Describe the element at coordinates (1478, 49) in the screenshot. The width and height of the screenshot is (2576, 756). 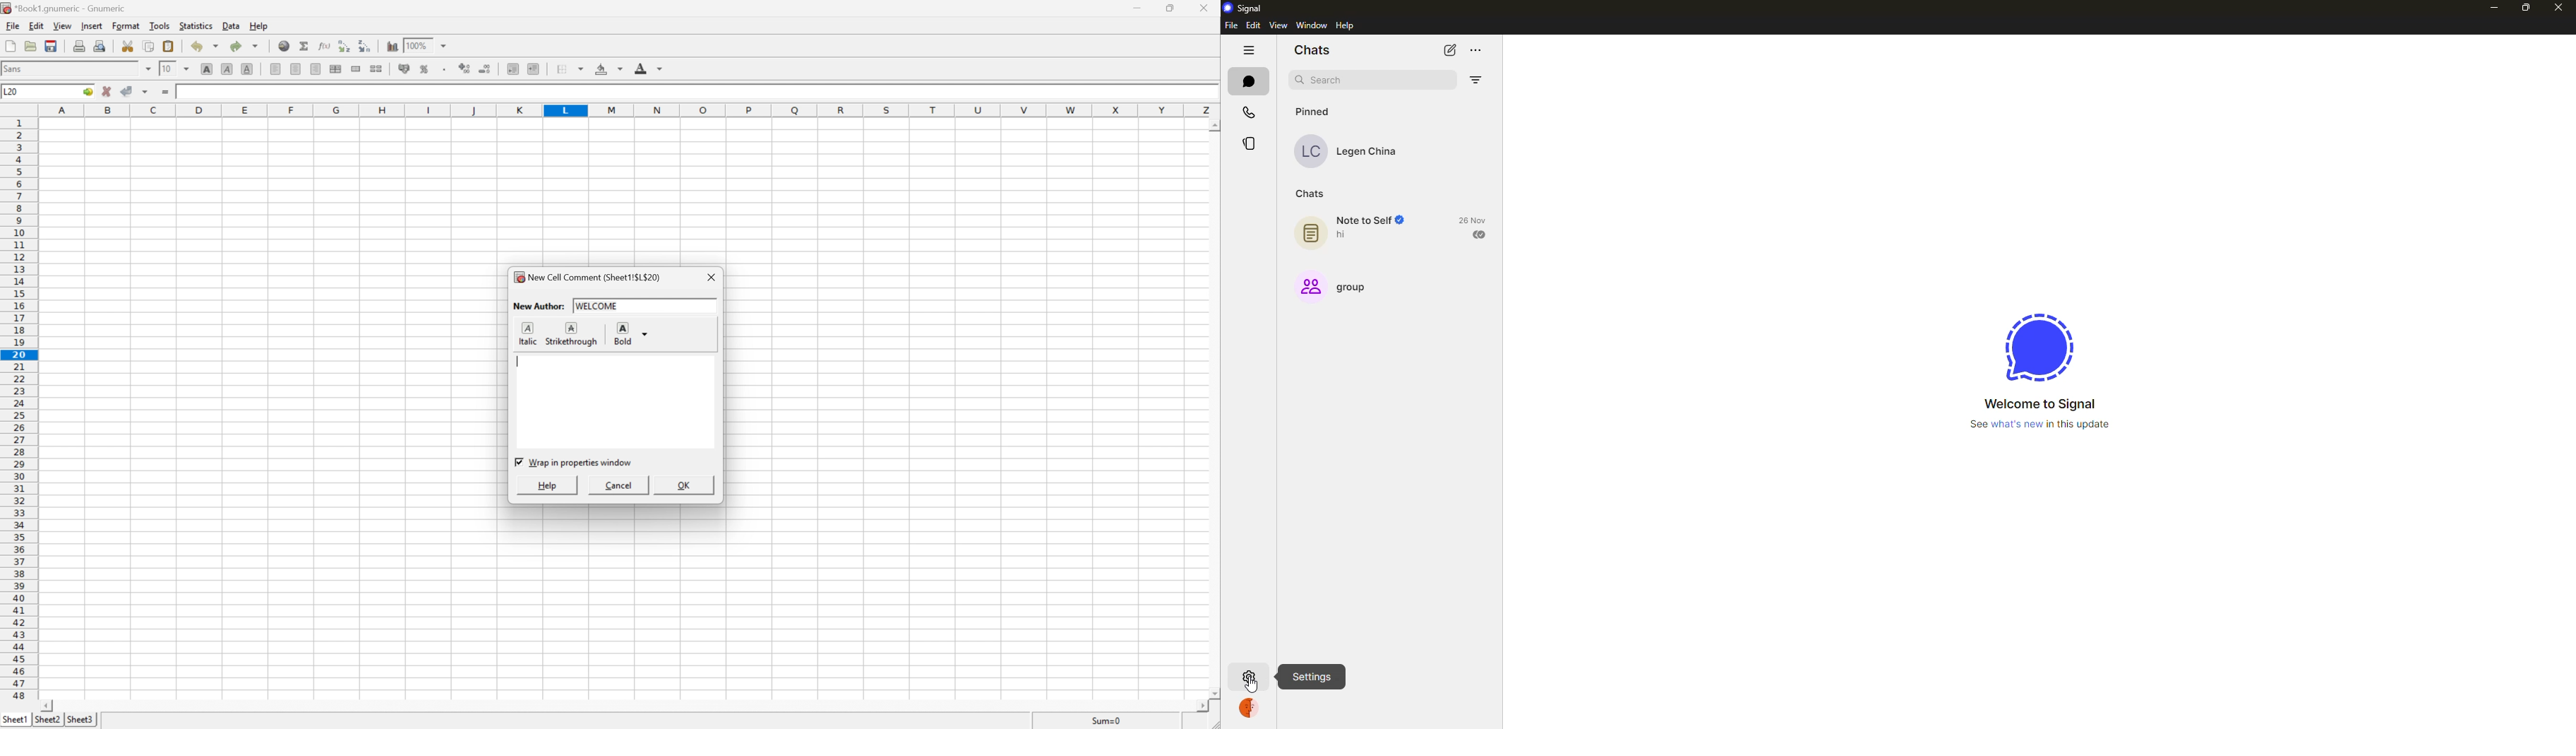
I see `more` at that location.